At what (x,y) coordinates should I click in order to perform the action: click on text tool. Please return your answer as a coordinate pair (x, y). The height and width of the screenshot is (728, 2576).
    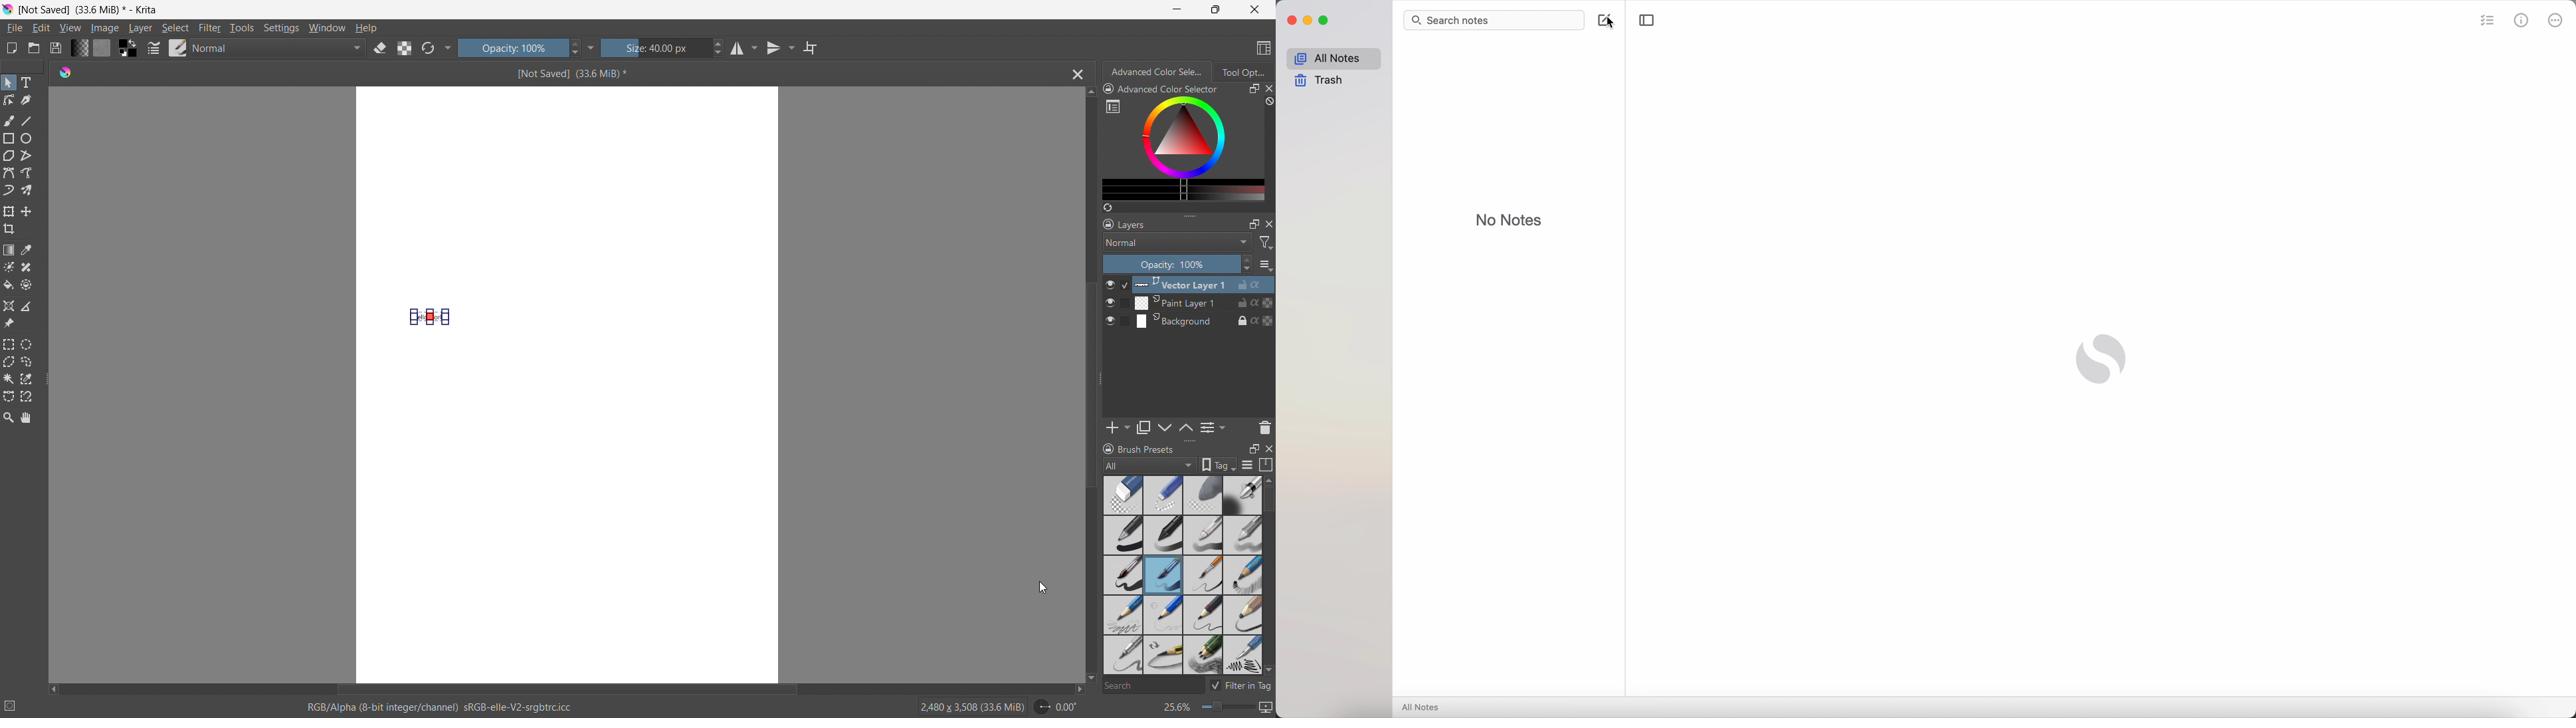
    Looking at the image, I should click on (25, 82).